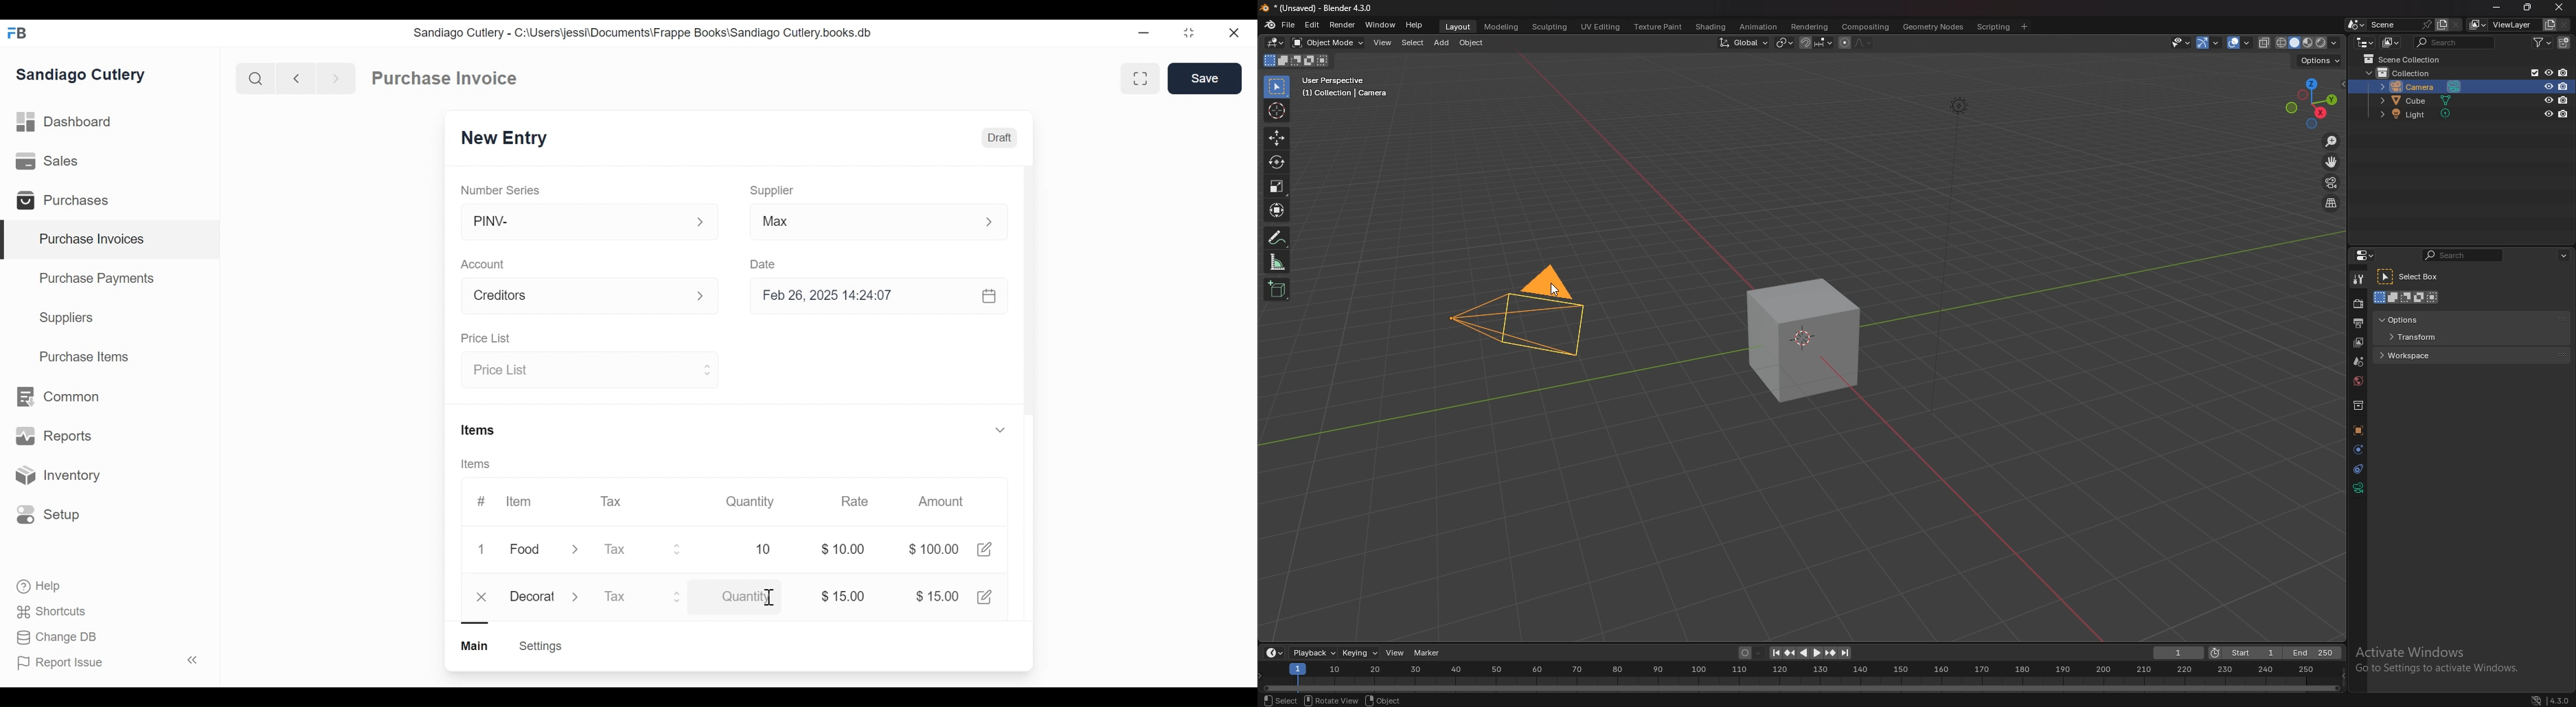  I want to click on Search, so click(255, 78).